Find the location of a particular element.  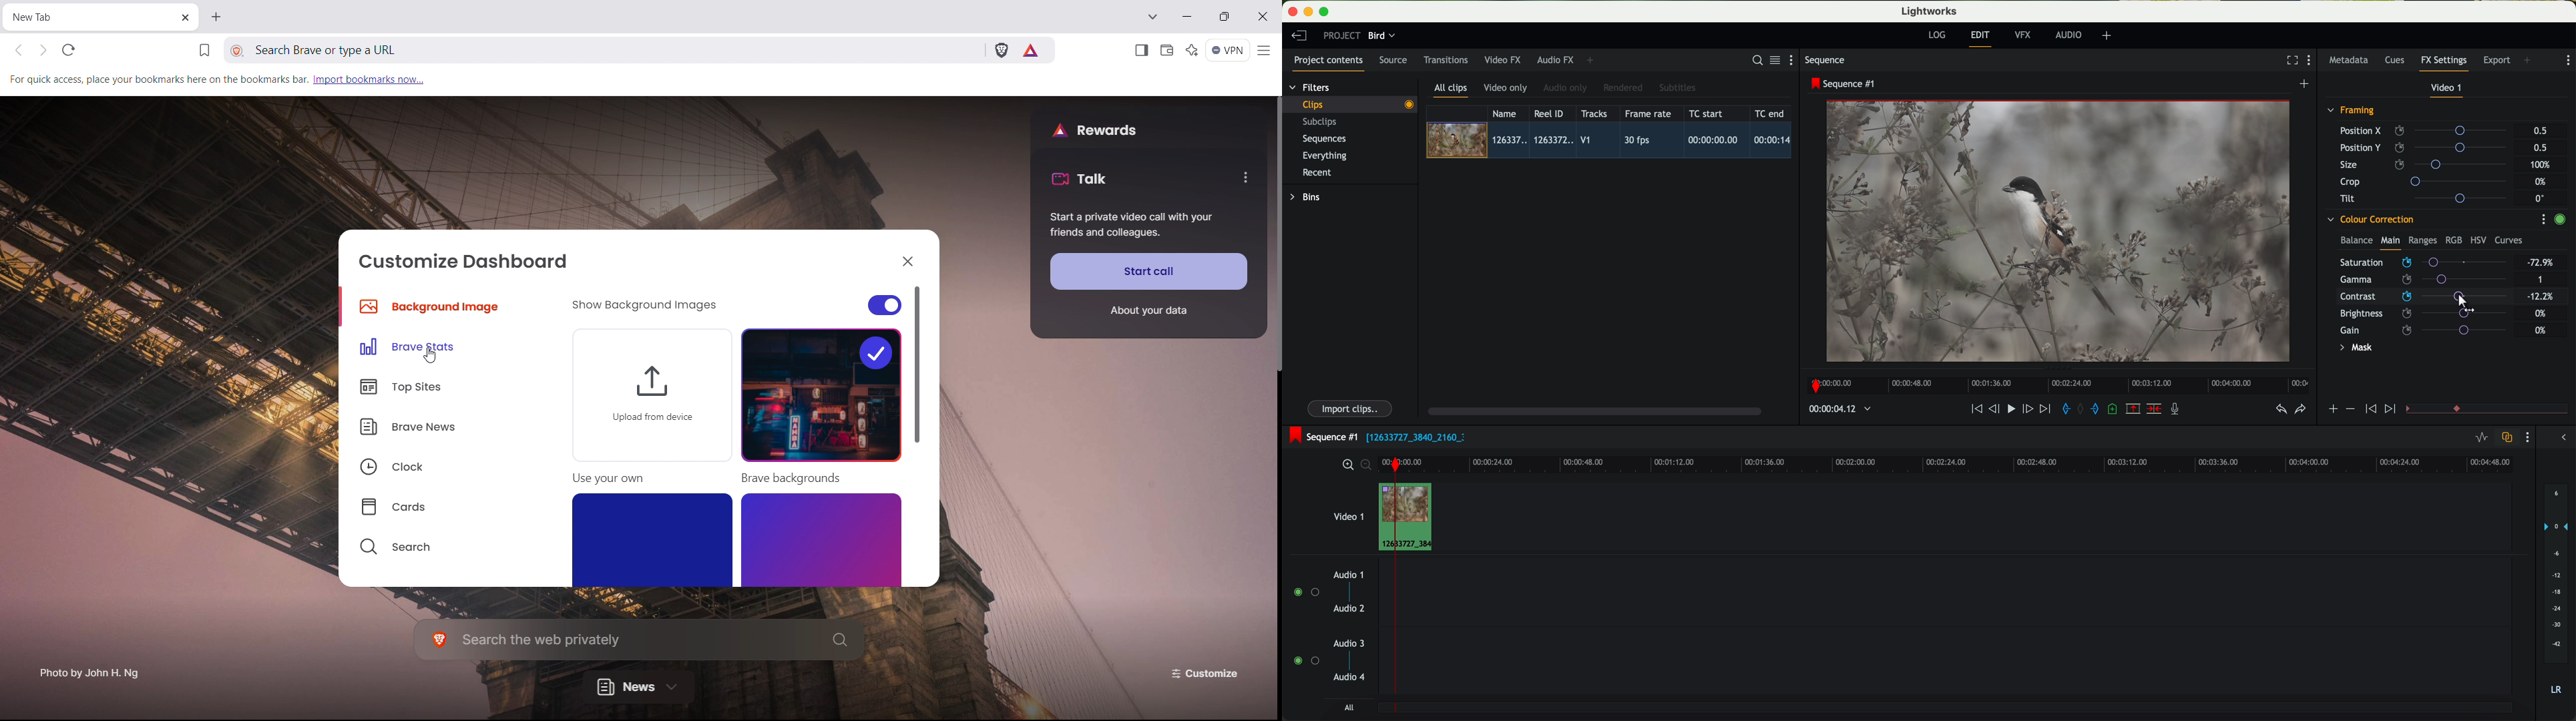

mouse up (saturation) is located at coordinates (2423, 260).